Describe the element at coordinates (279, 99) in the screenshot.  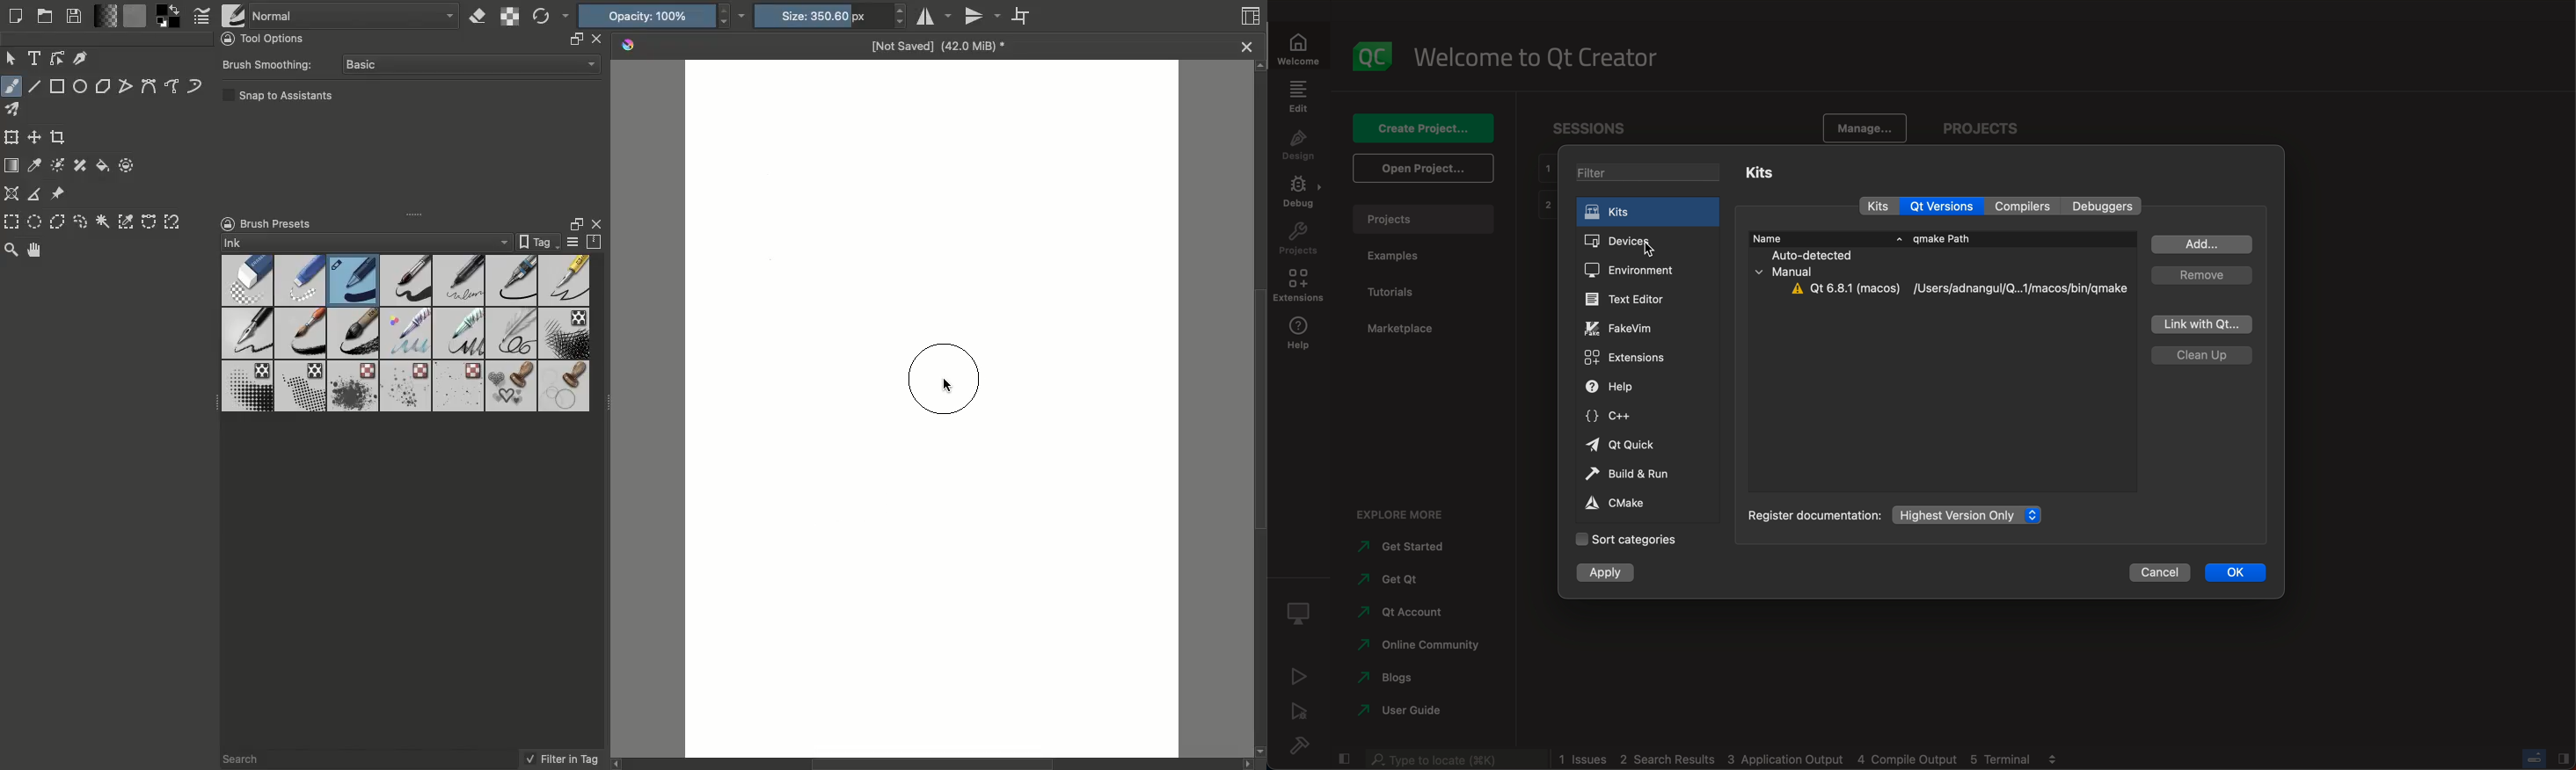
I see `Snap to assistants` at that location.